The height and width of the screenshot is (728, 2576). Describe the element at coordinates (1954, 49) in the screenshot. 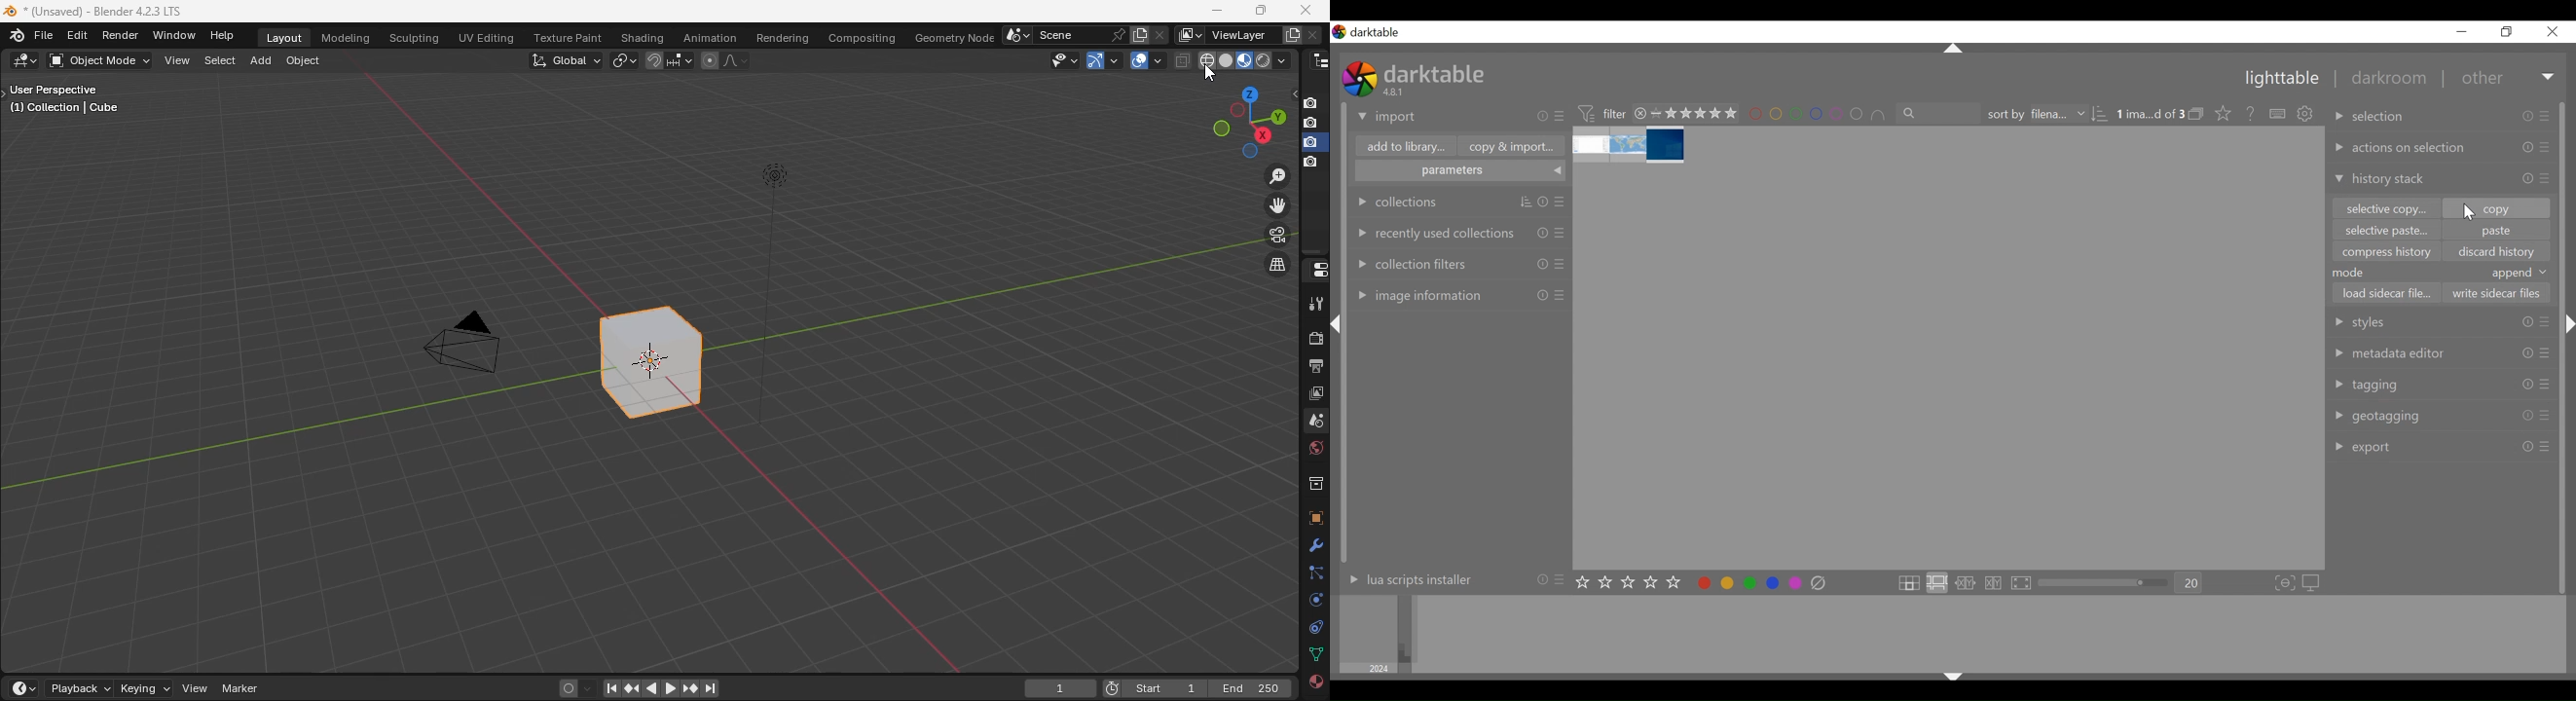

I see `Collapse ` at that location.